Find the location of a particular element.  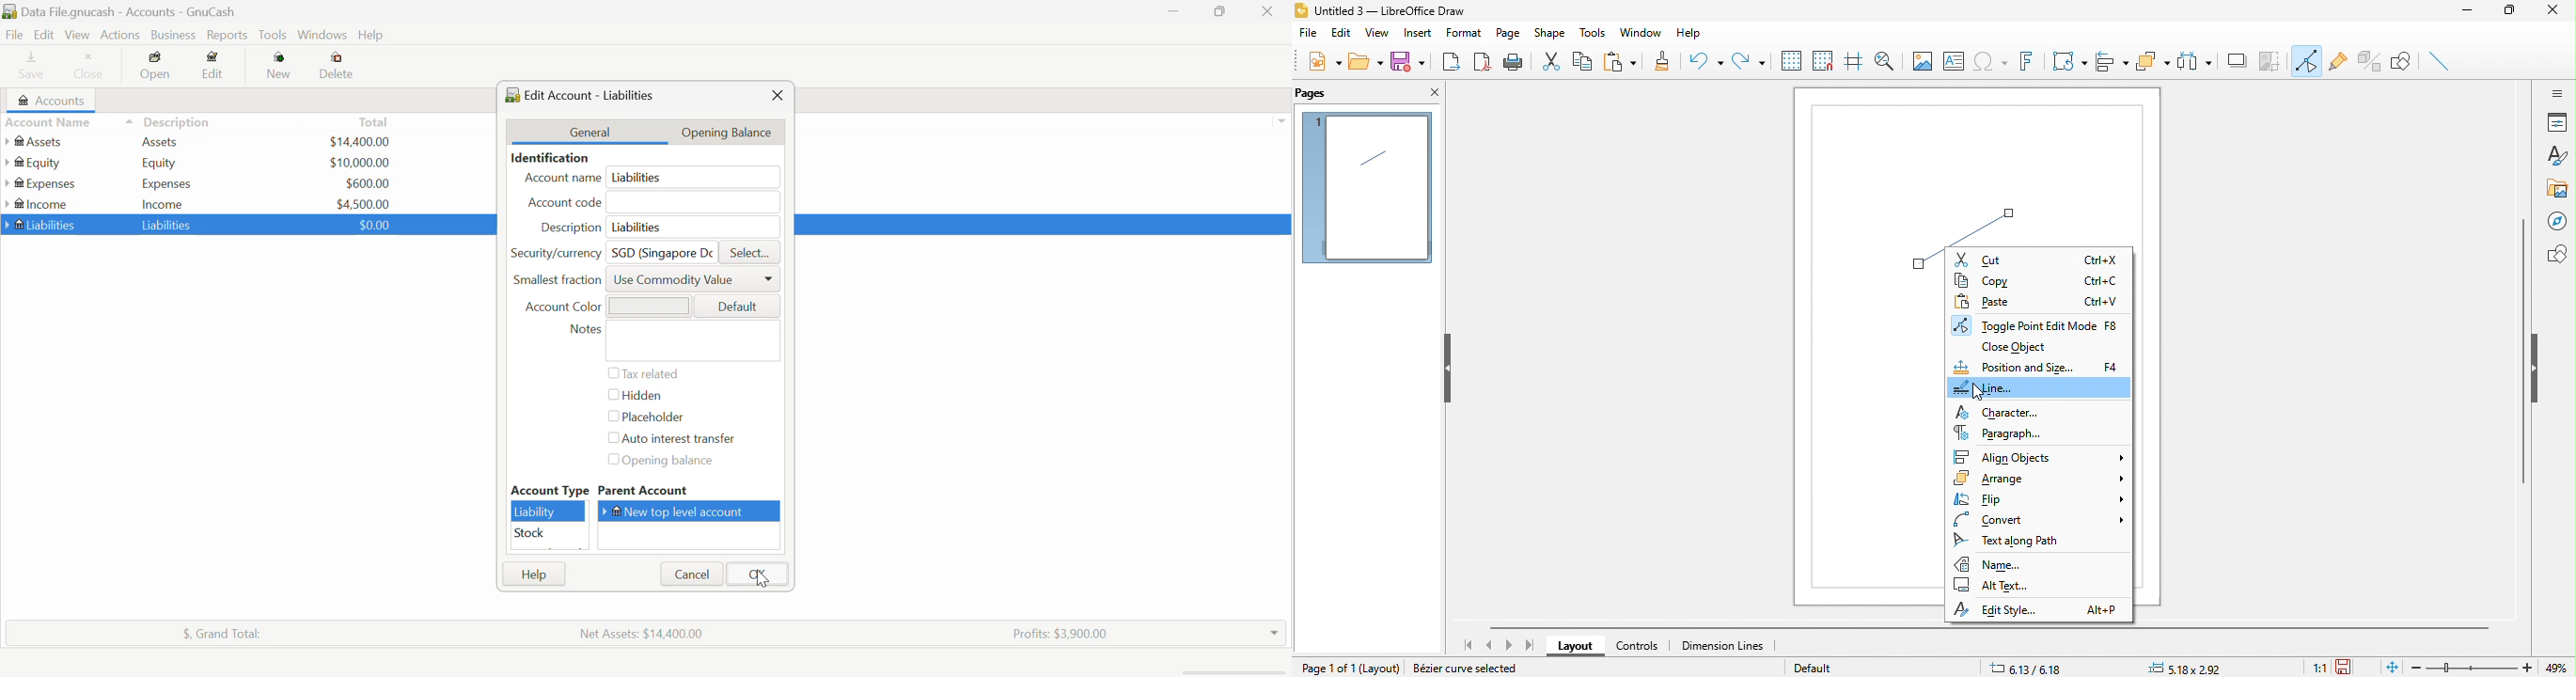

properties is located at coordinates (2557, 122).